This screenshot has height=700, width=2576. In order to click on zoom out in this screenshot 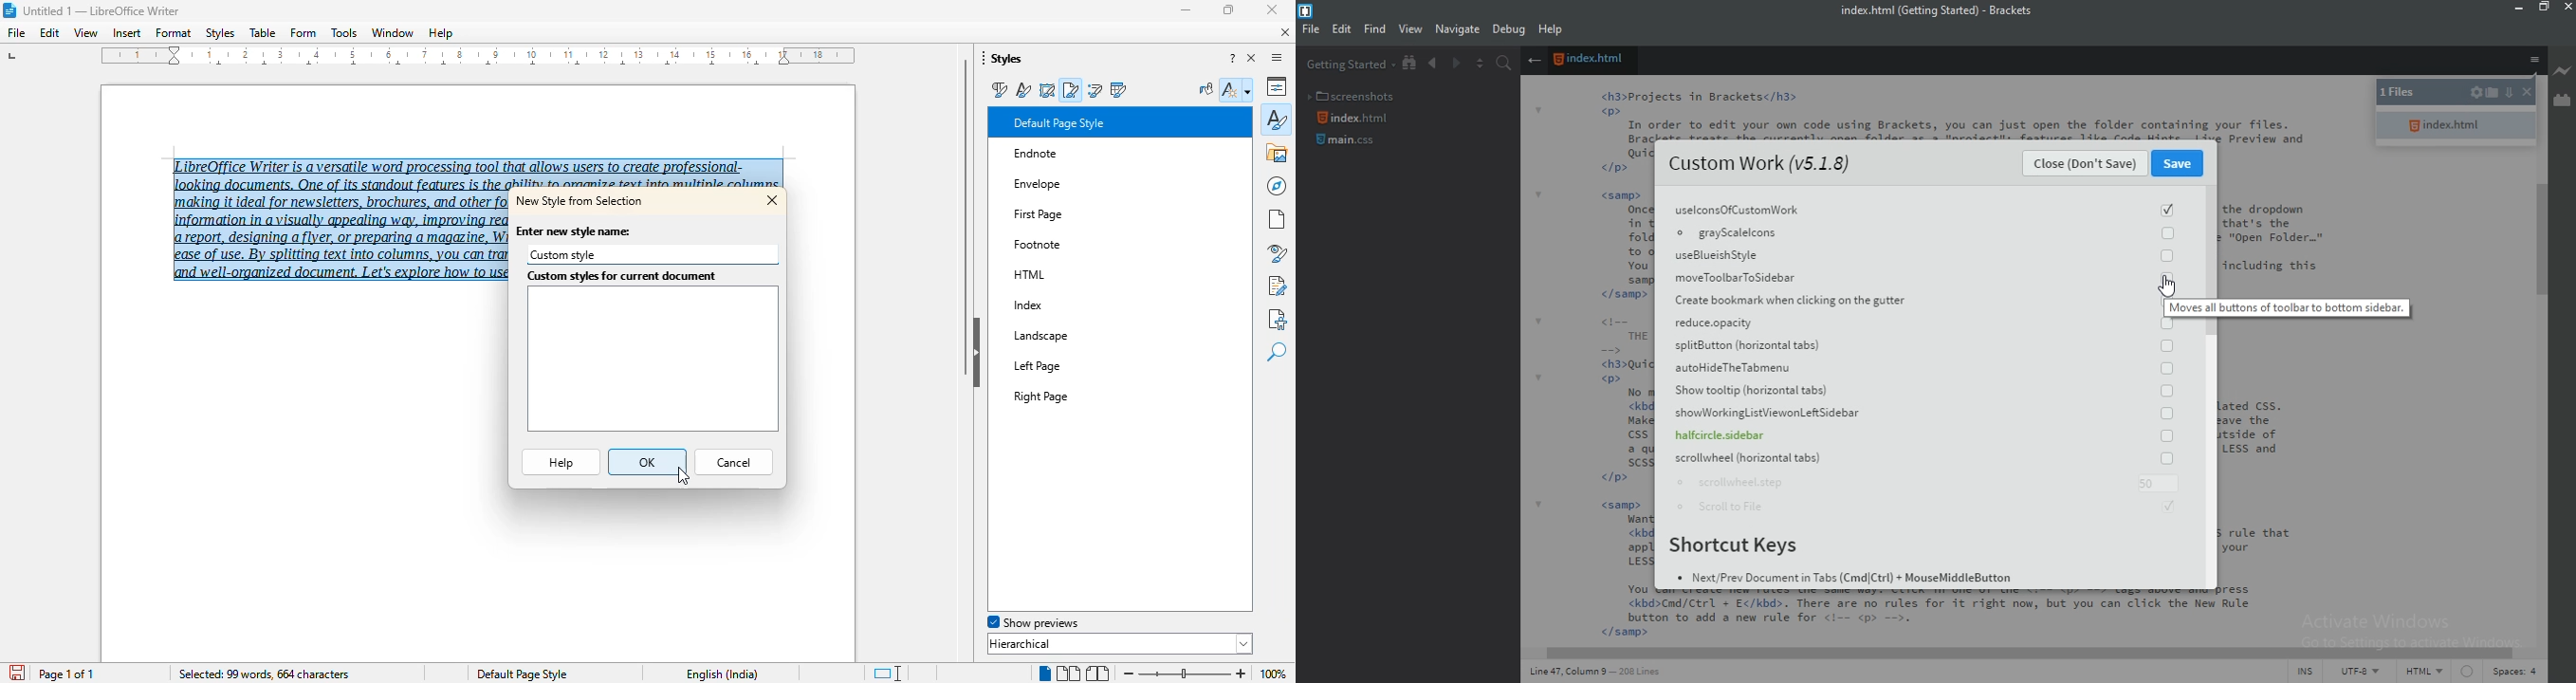, I will do `click(1127, 673)`.